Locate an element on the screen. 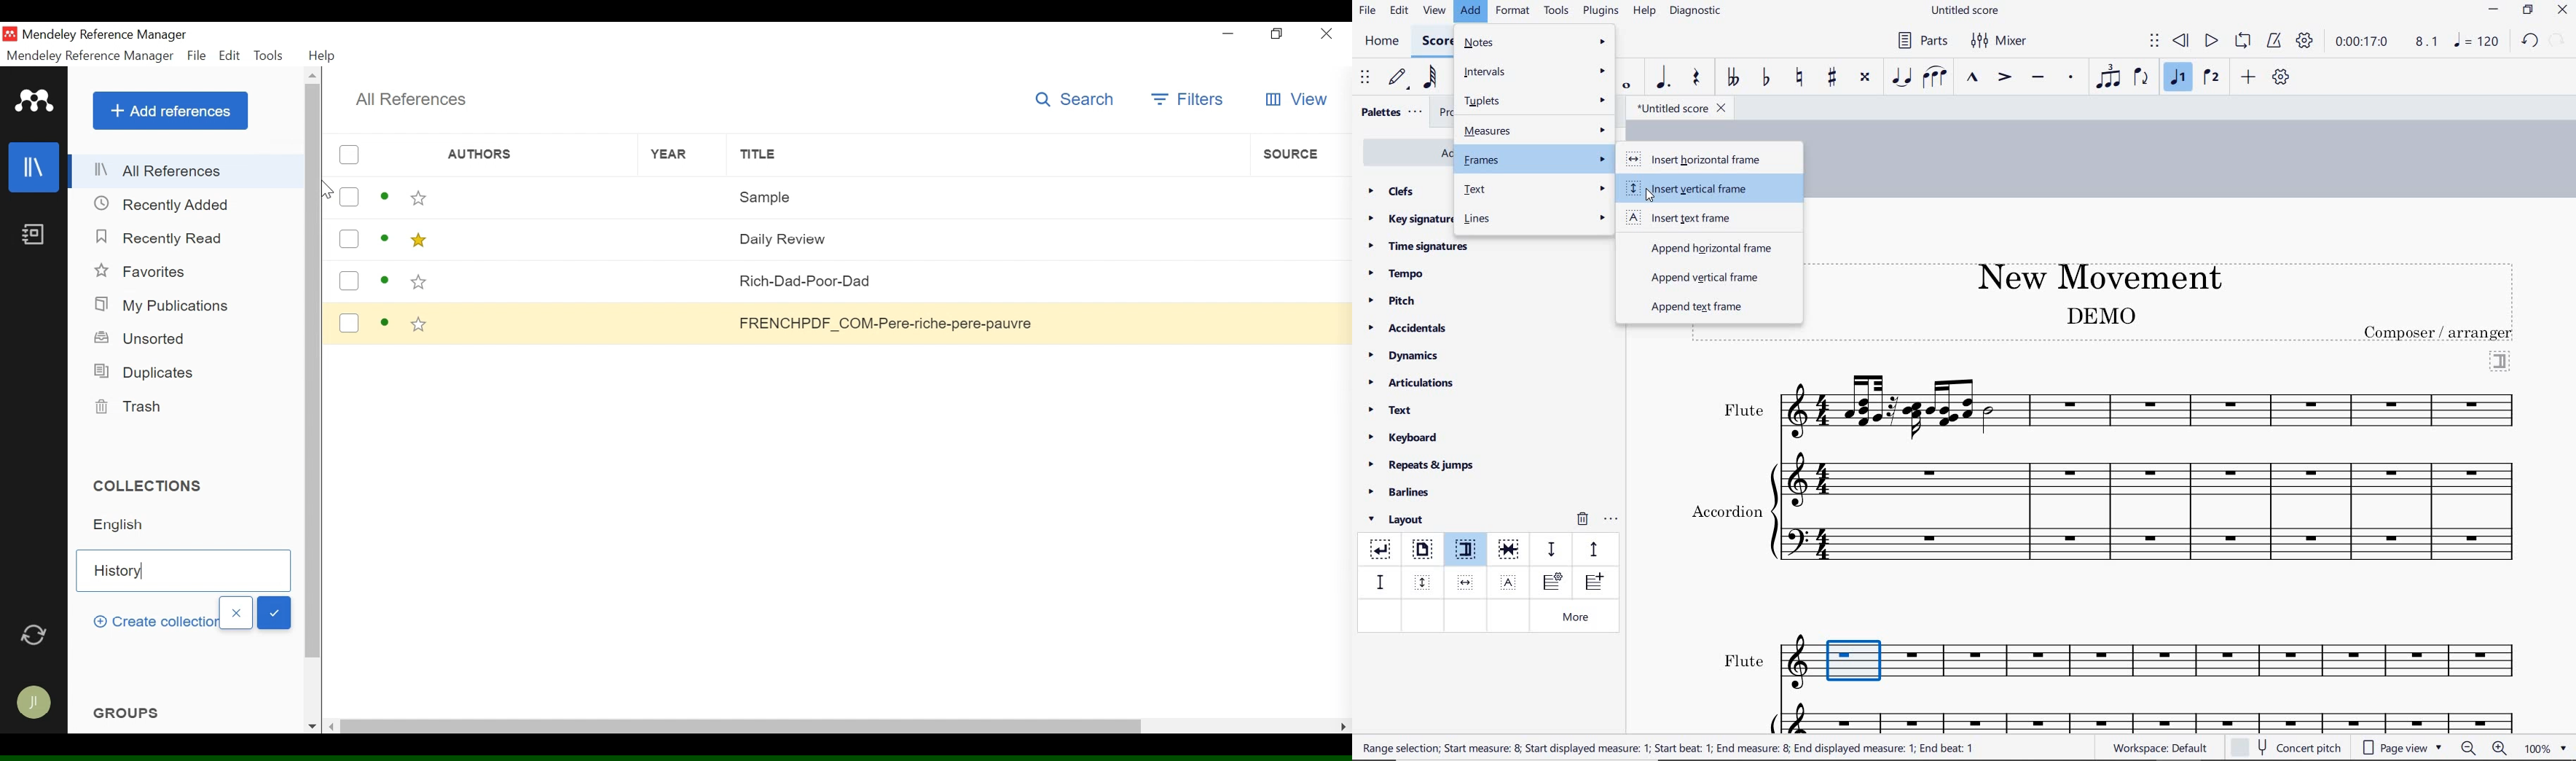  insert text frame is located at coordinates (1510, 581).